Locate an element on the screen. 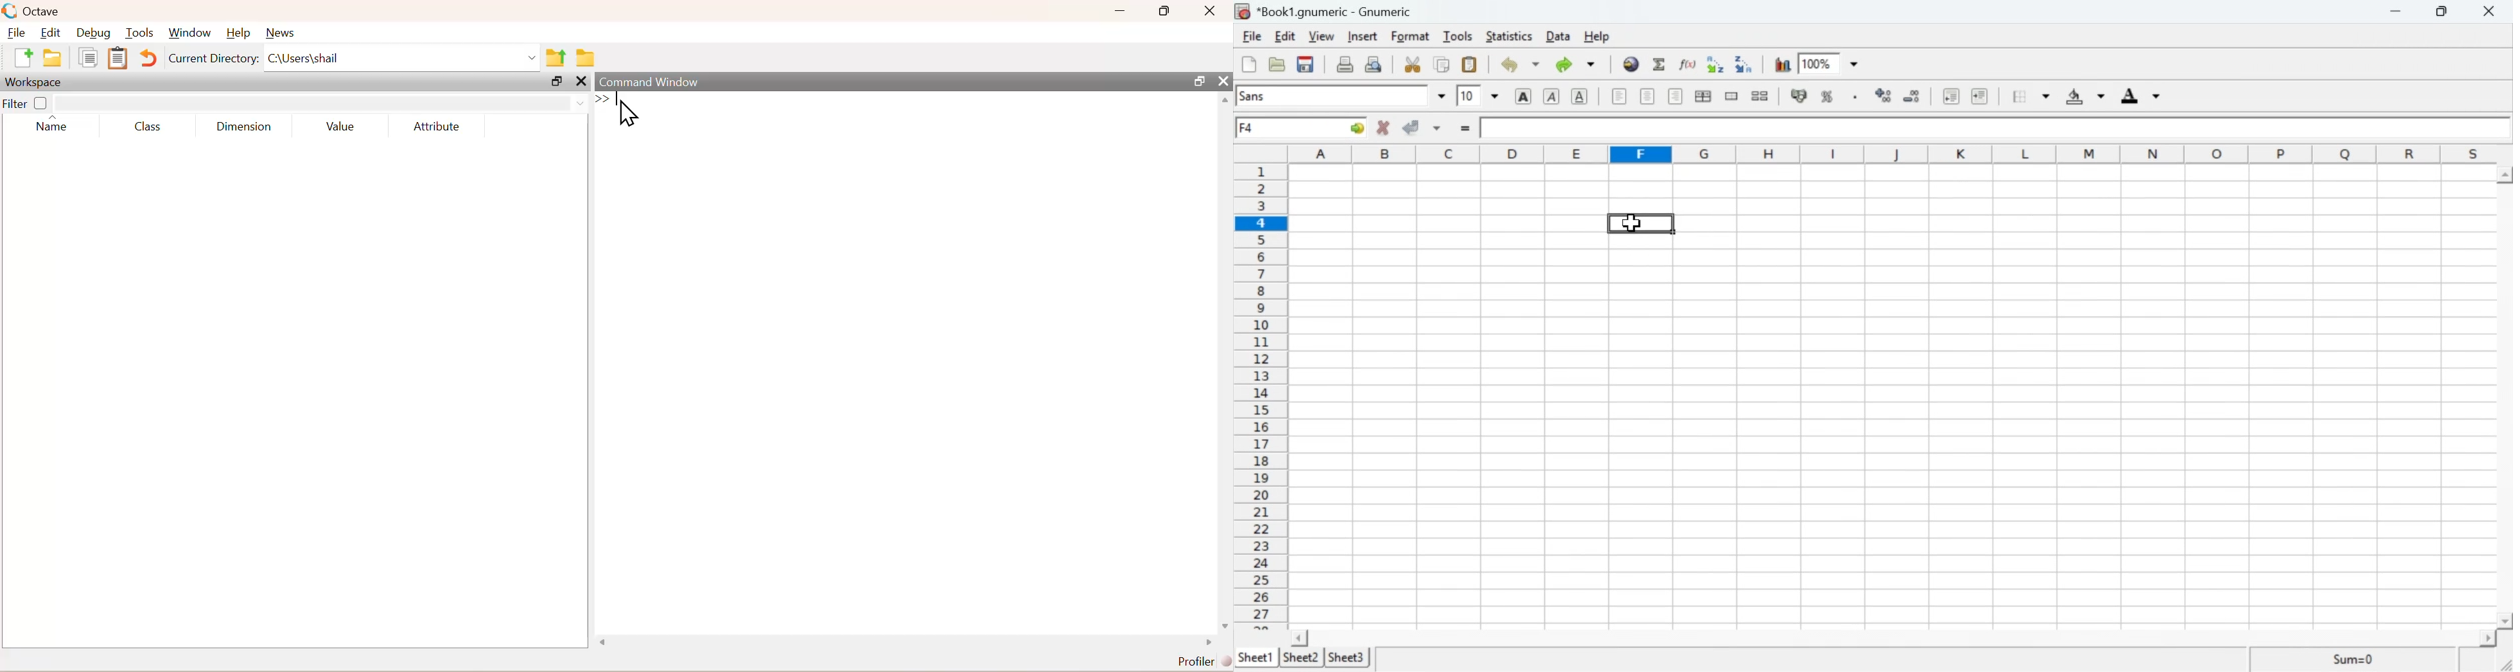 The width and height of the screenshot is (2520, 672). Command Window is located at coordinates (650, 79).